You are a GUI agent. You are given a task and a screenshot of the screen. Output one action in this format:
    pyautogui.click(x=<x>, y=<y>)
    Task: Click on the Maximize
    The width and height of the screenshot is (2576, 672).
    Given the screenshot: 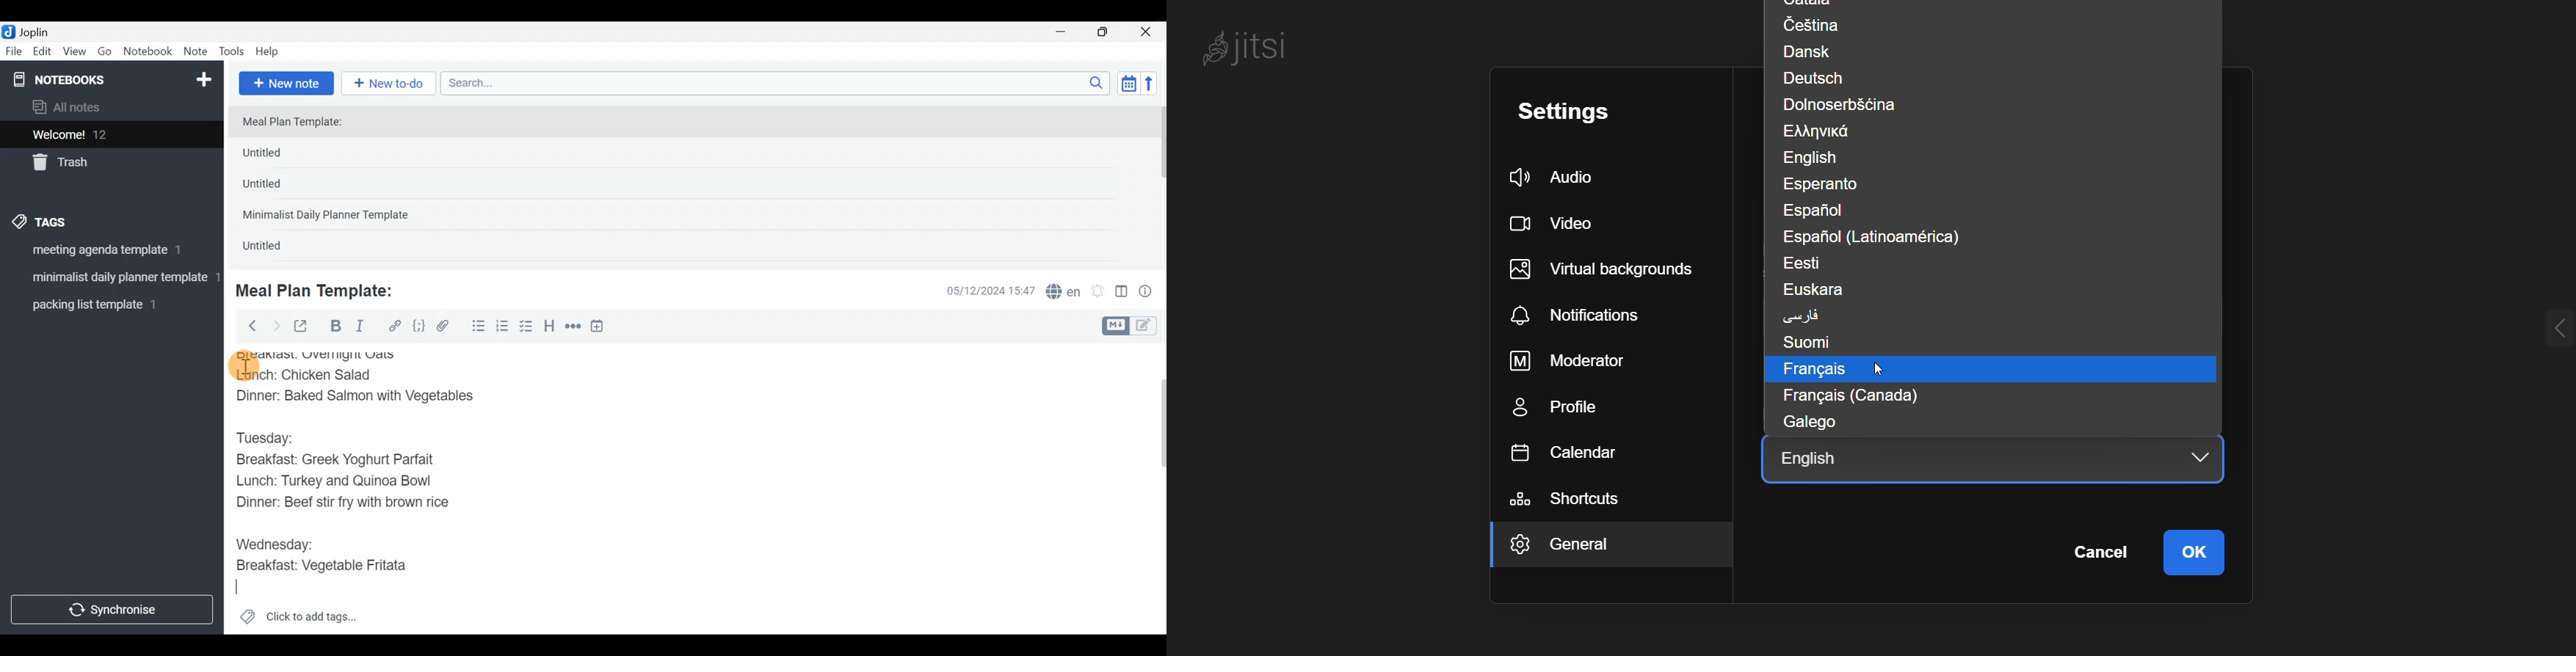 What is the action you would take?
    pyautogui.click(x=1110, y=32)
    